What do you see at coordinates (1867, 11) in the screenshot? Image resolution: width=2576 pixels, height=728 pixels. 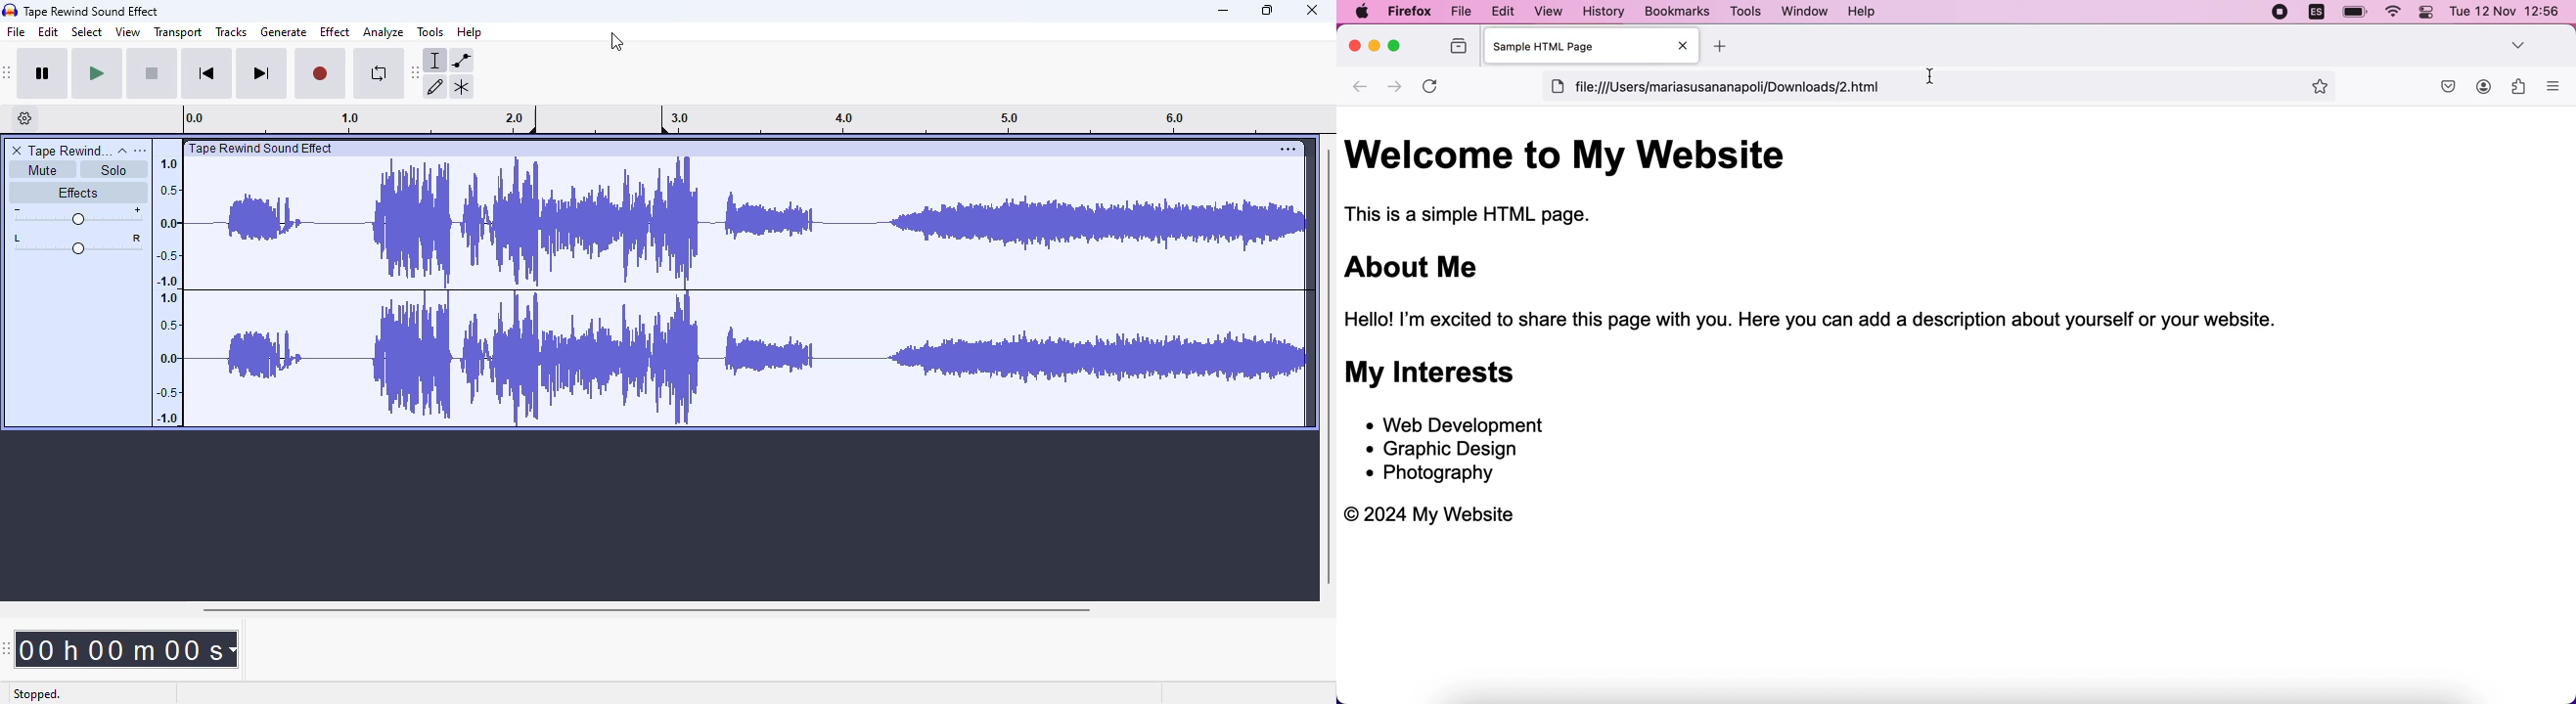 I see `help` at bounding box center [1867, 11].